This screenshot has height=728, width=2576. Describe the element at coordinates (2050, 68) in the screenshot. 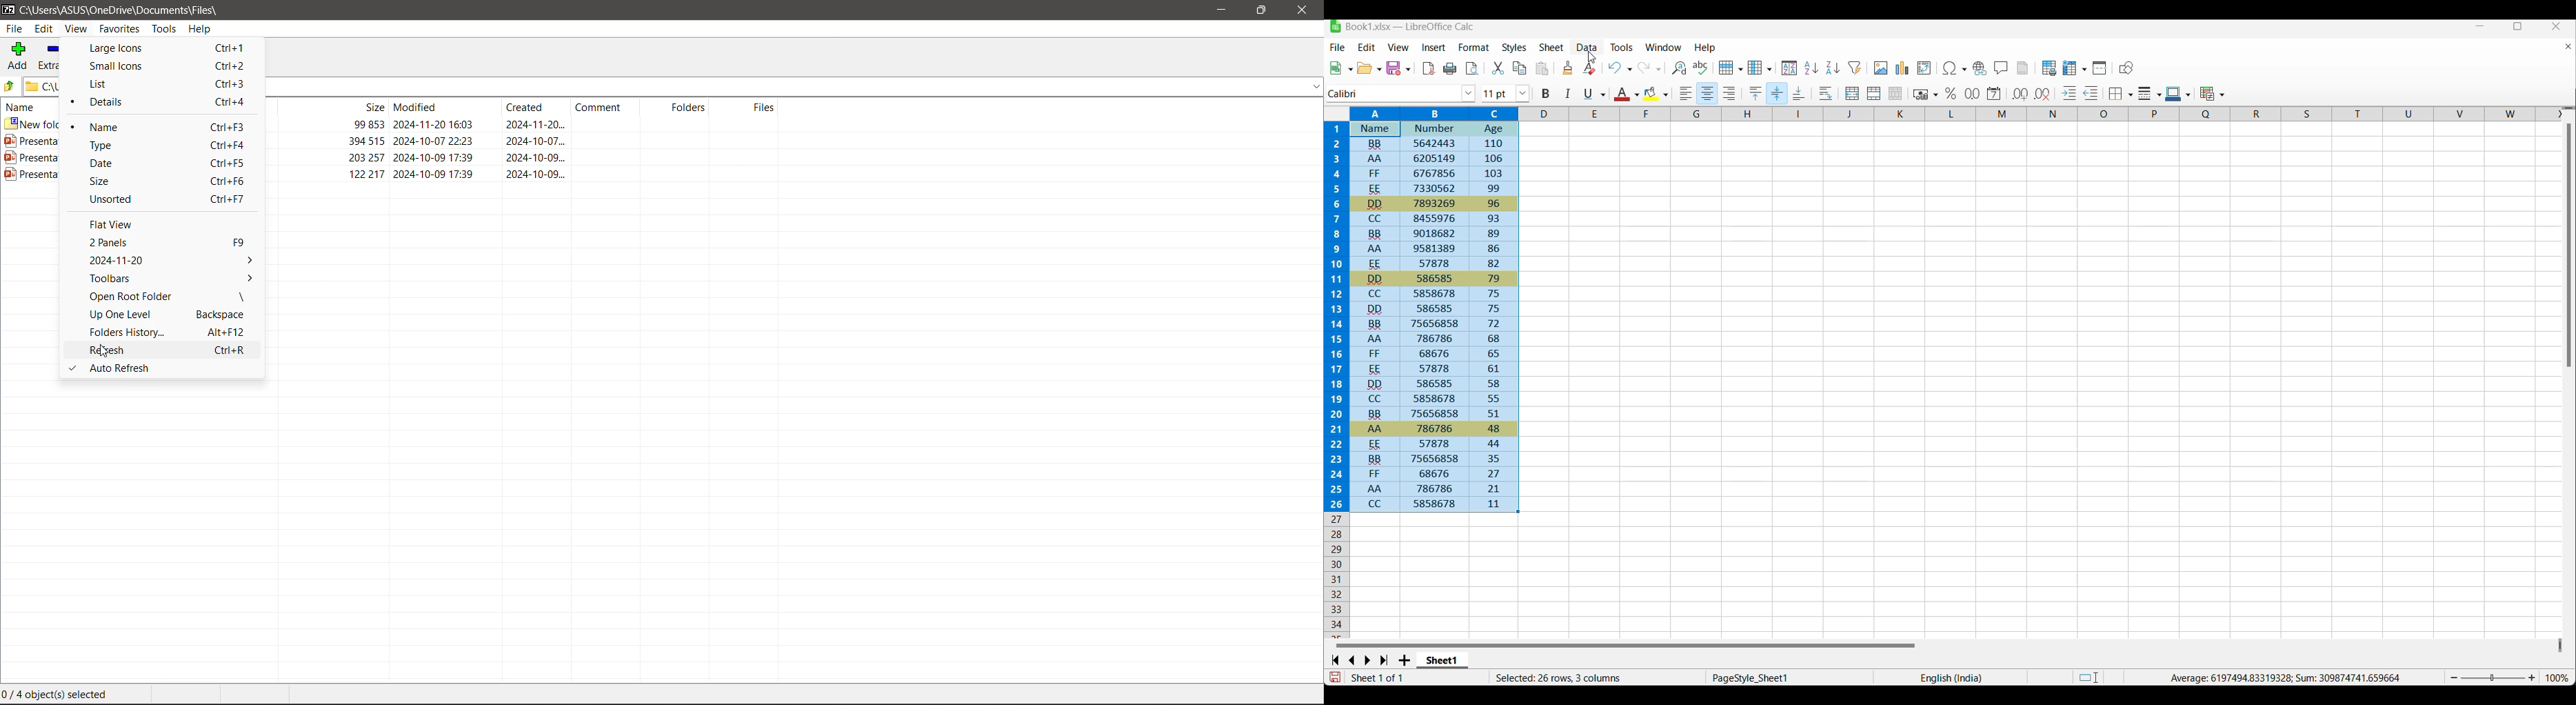

I see `Define print area` at that location.